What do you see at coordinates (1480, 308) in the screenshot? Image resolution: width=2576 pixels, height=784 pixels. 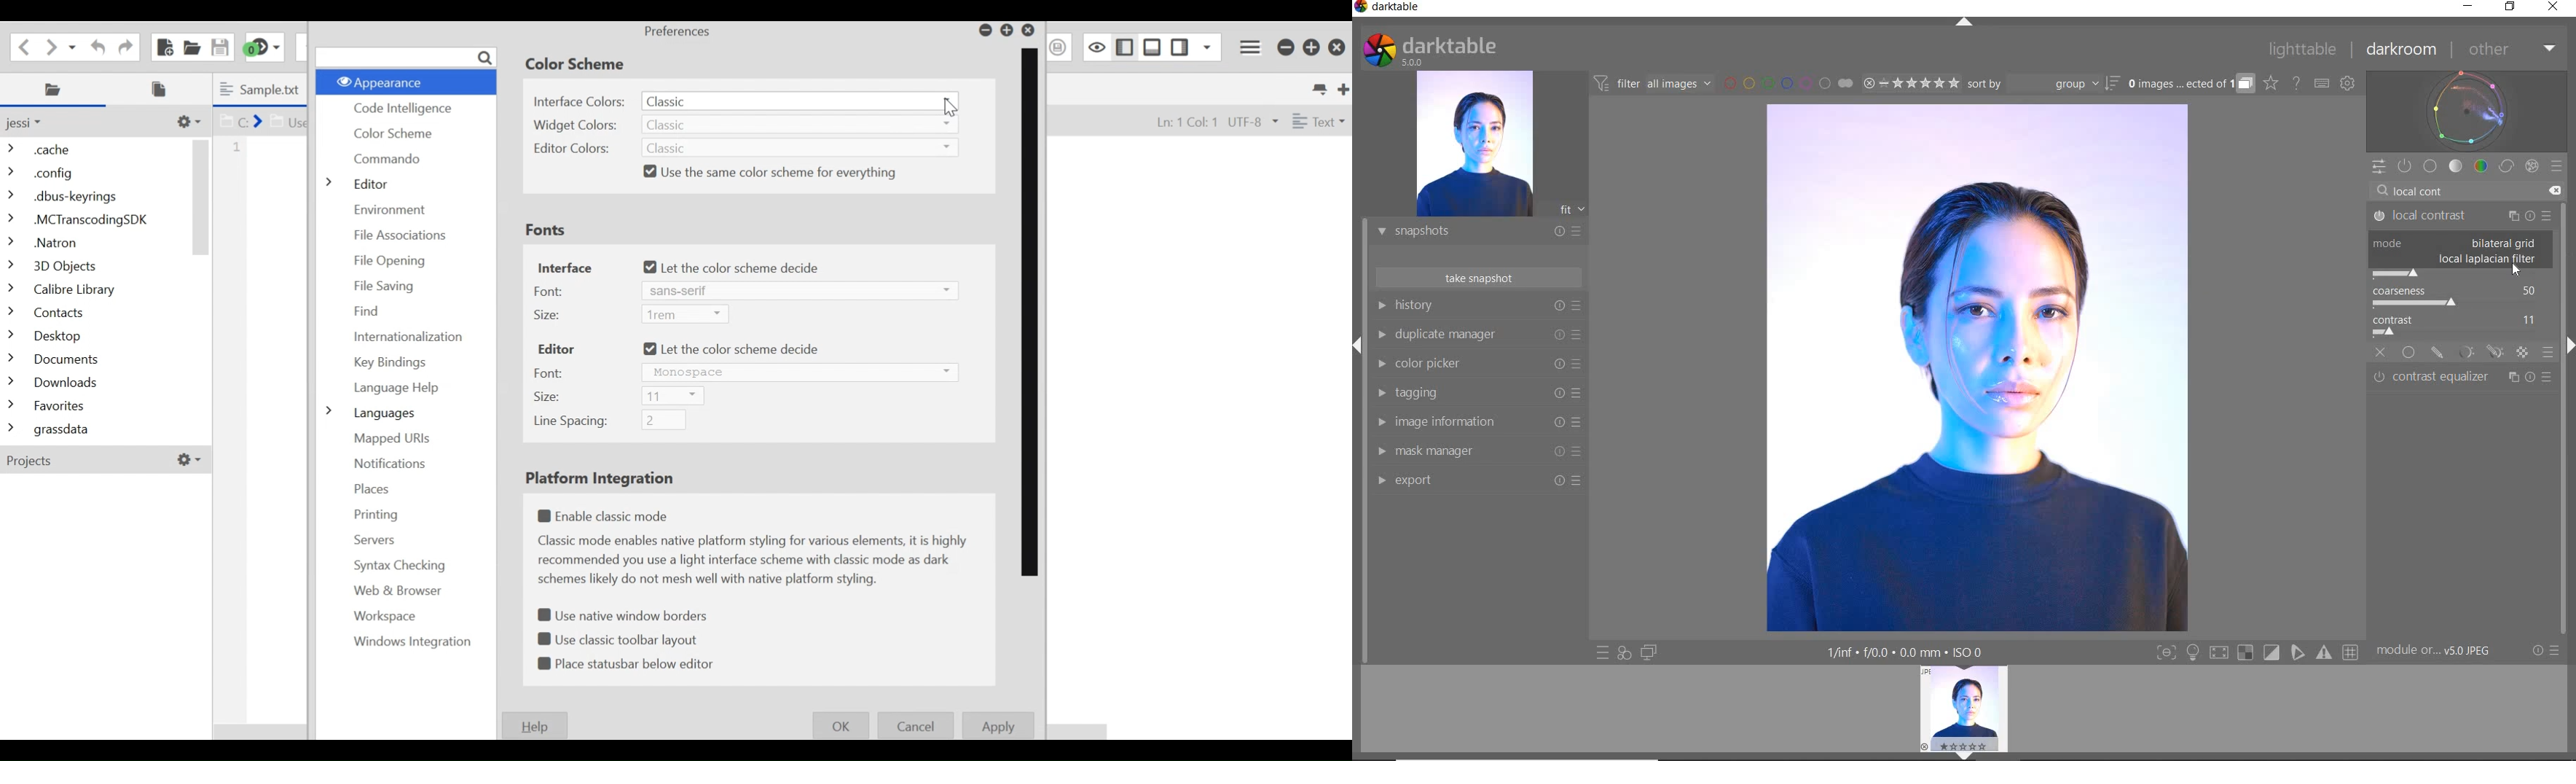 I see `HISTORY` at bounding box center [1480, 308].